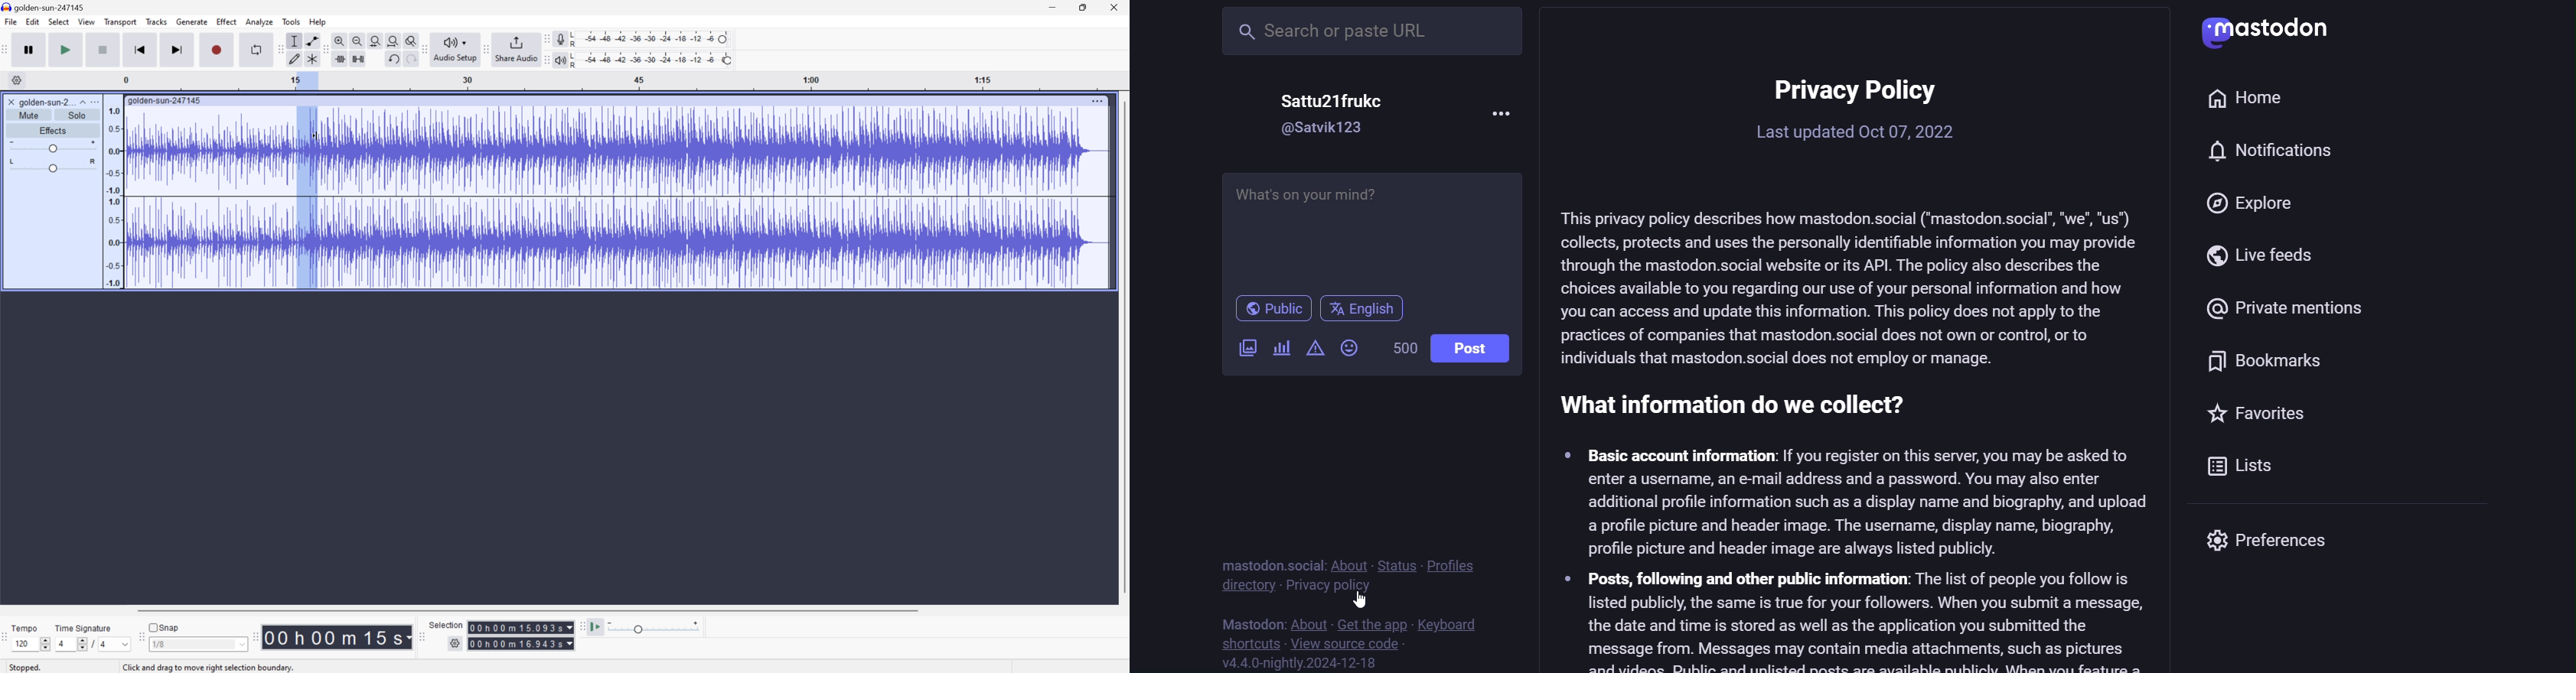  I want to click on english, so click(1365, 307).